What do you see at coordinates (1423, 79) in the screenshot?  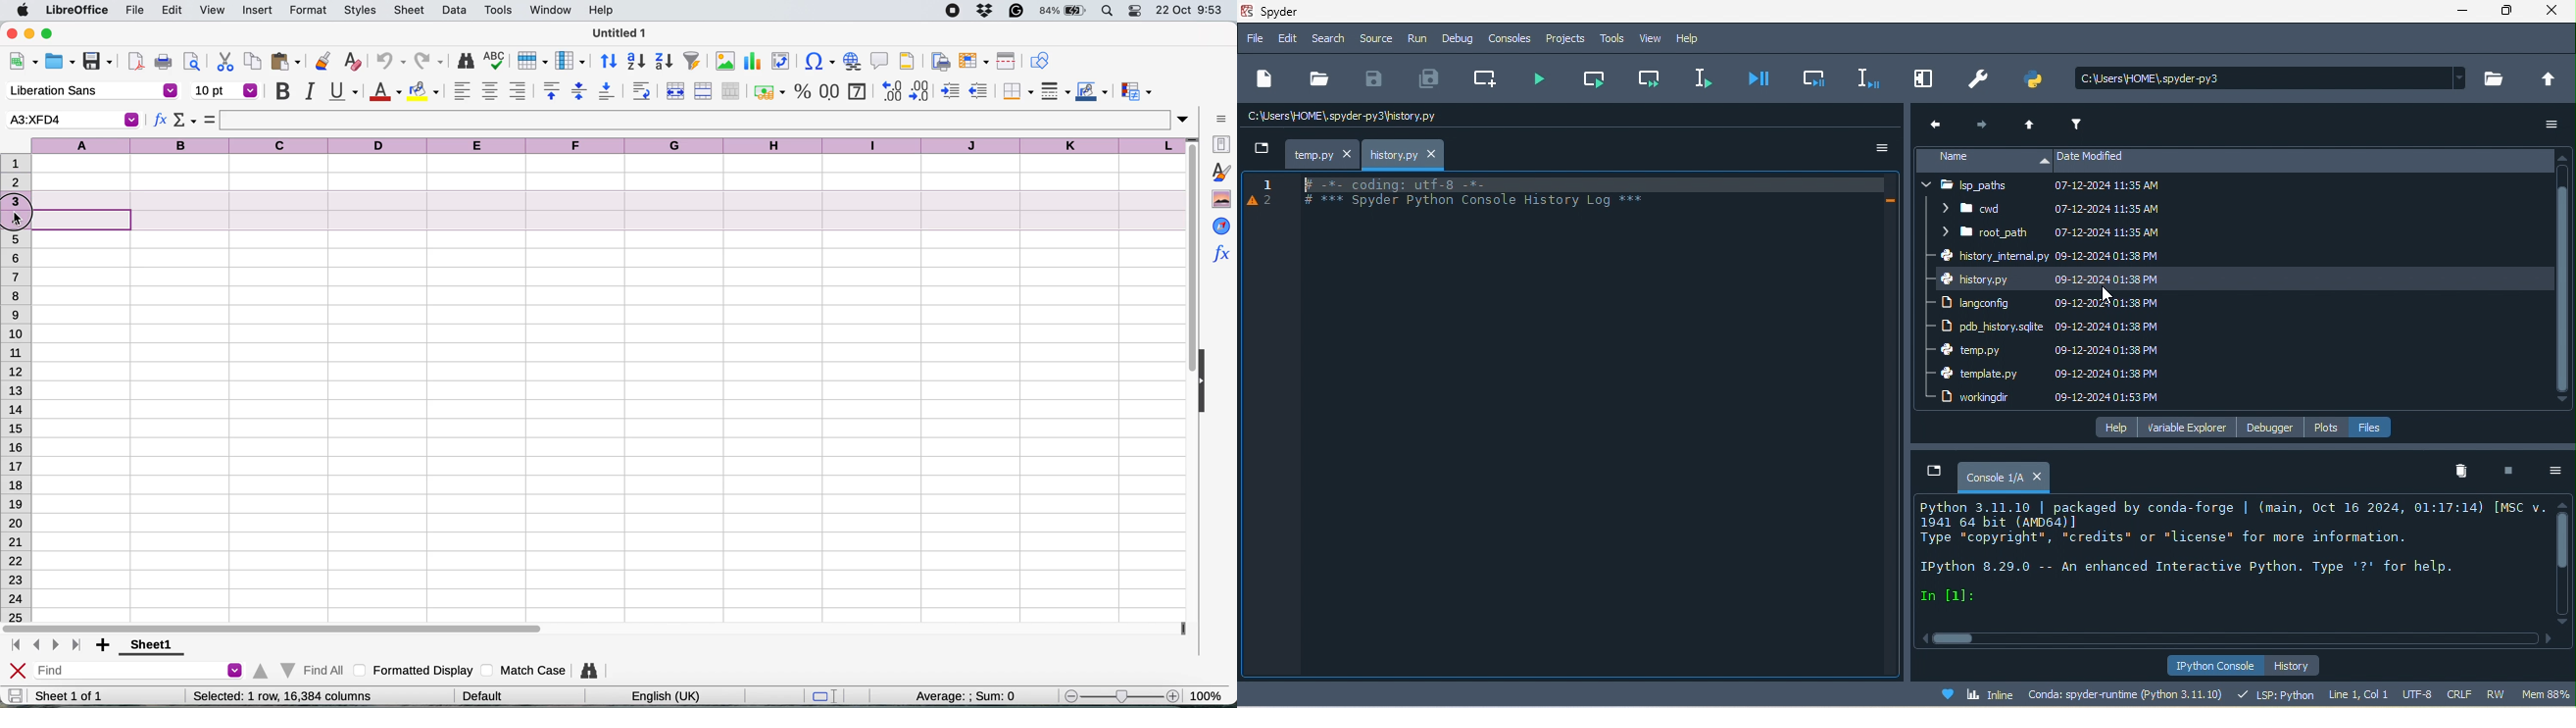 I see `save all` at bounding box center [1423, 79].